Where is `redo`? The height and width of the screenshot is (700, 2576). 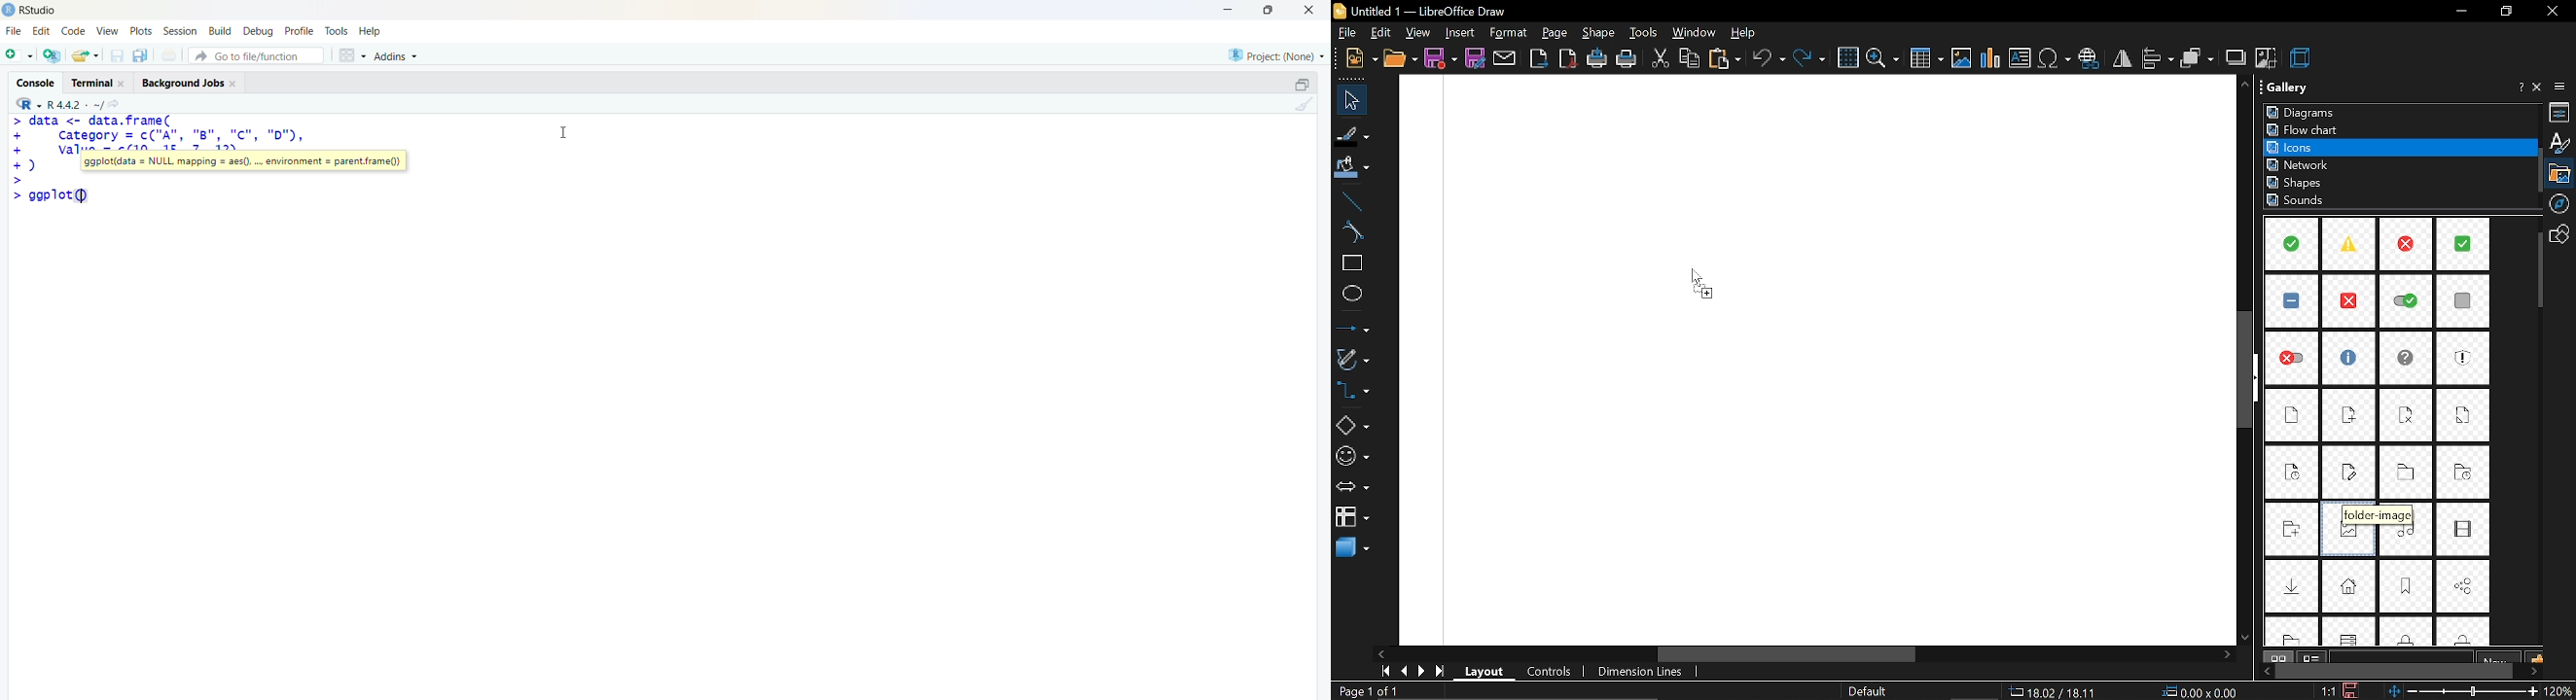
redo is located at coordinates (1811, 57).